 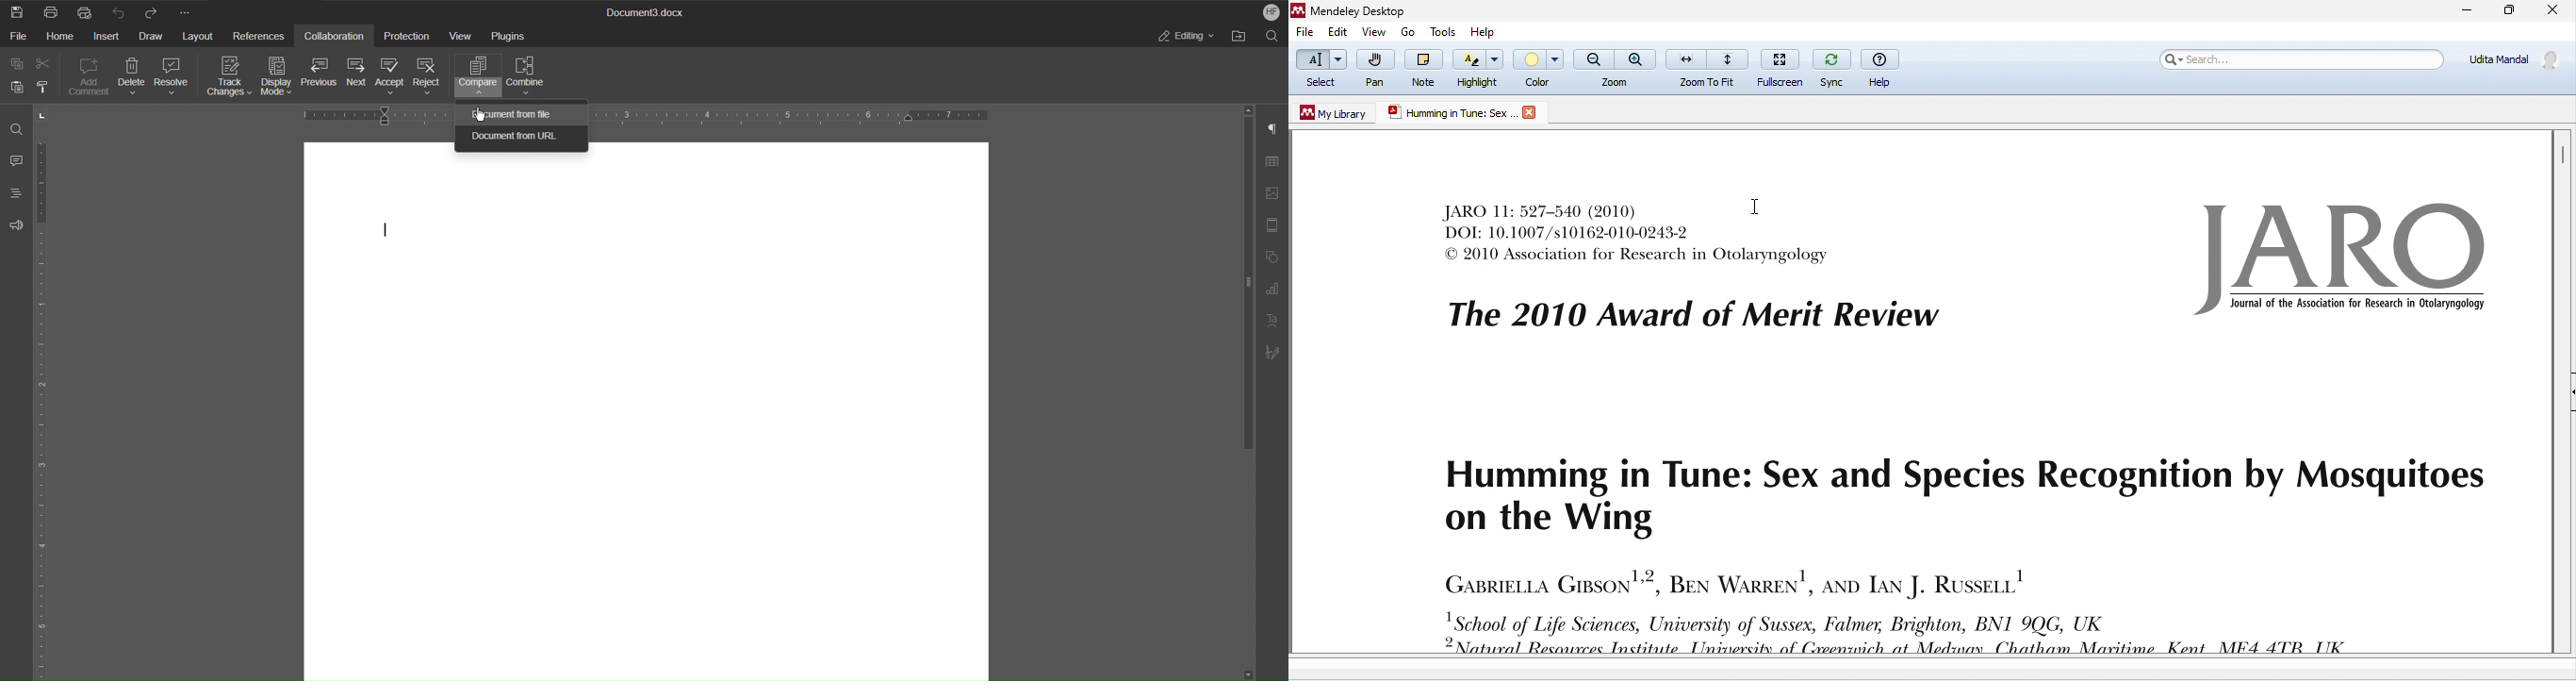 I want to click on Feedback and Support, so click(x=15, y=224).